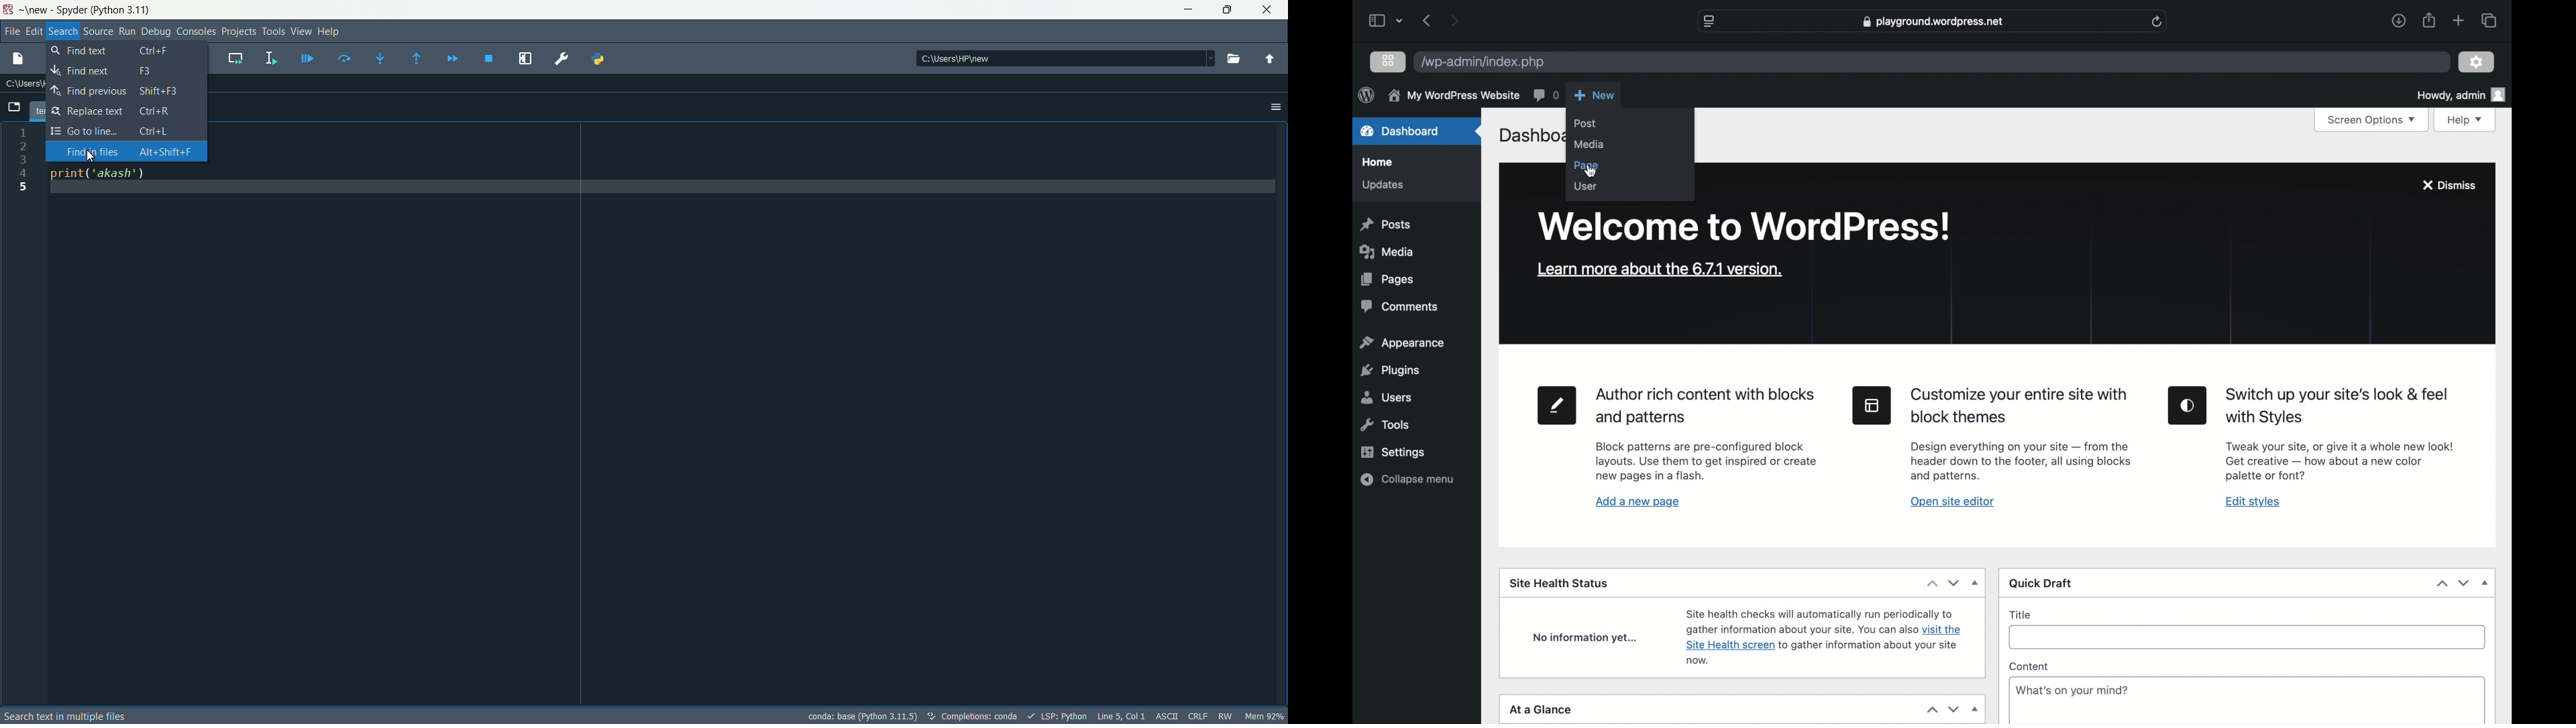  What do you see at coordinates (1559, 584) in the screenshot?
I see `site health status` at bounding box center [1559, 584].